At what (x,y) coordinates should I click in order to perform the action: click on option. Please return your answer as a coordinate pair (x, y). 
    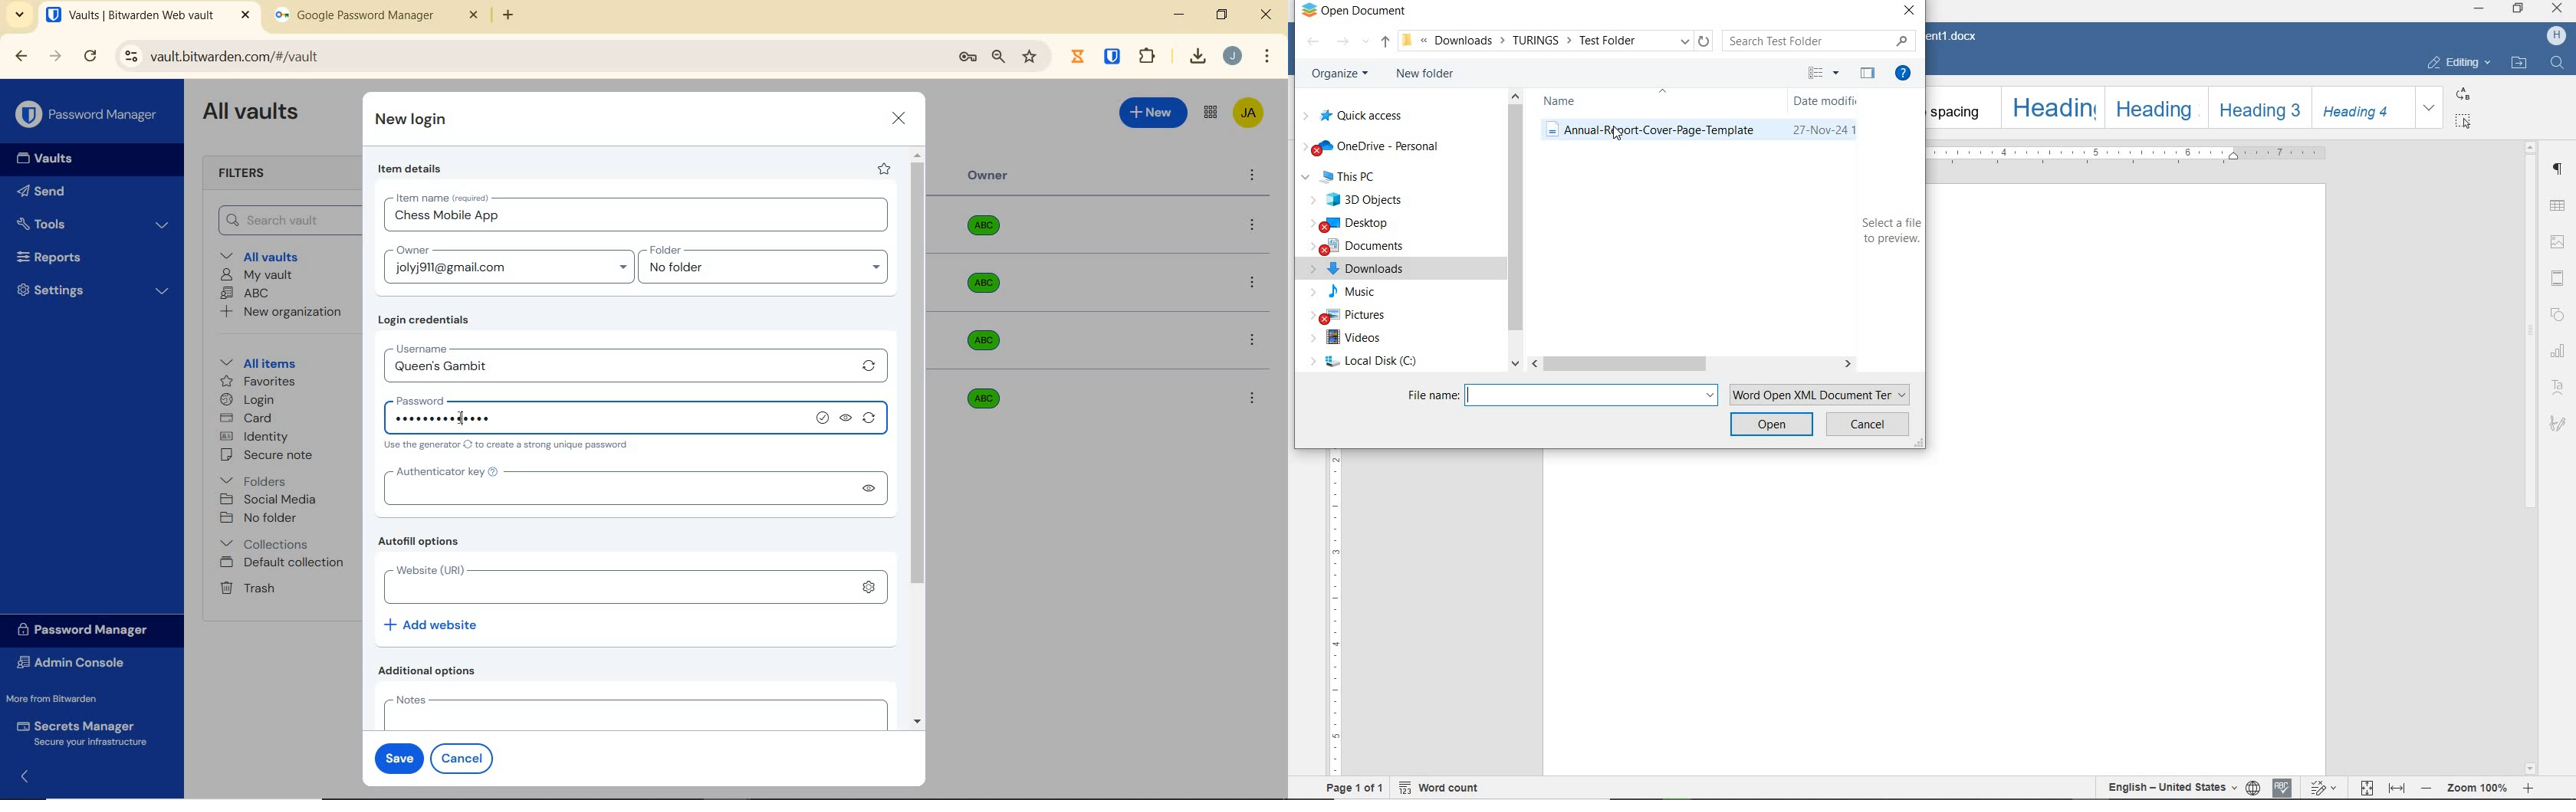
    Looking at the image, I should click on (1251, 397).